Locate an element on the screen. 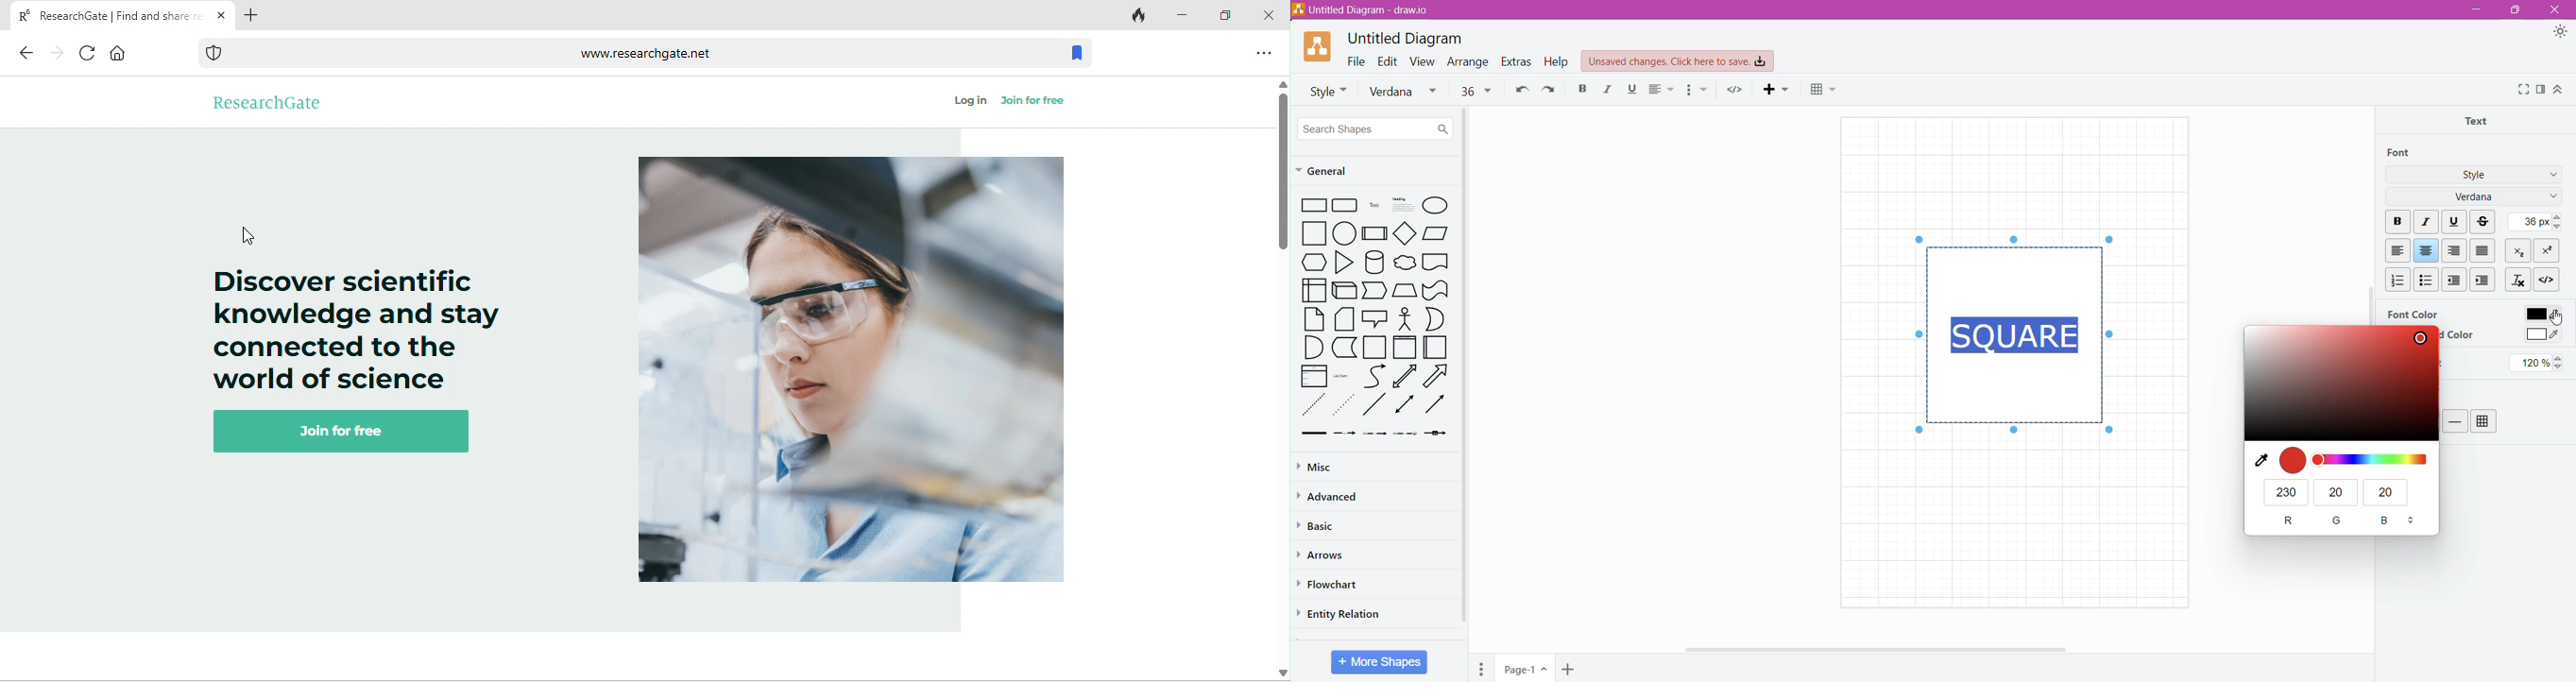 This screenshot has width=2576, height=700. Heading is located at coordinates (1402, 204).